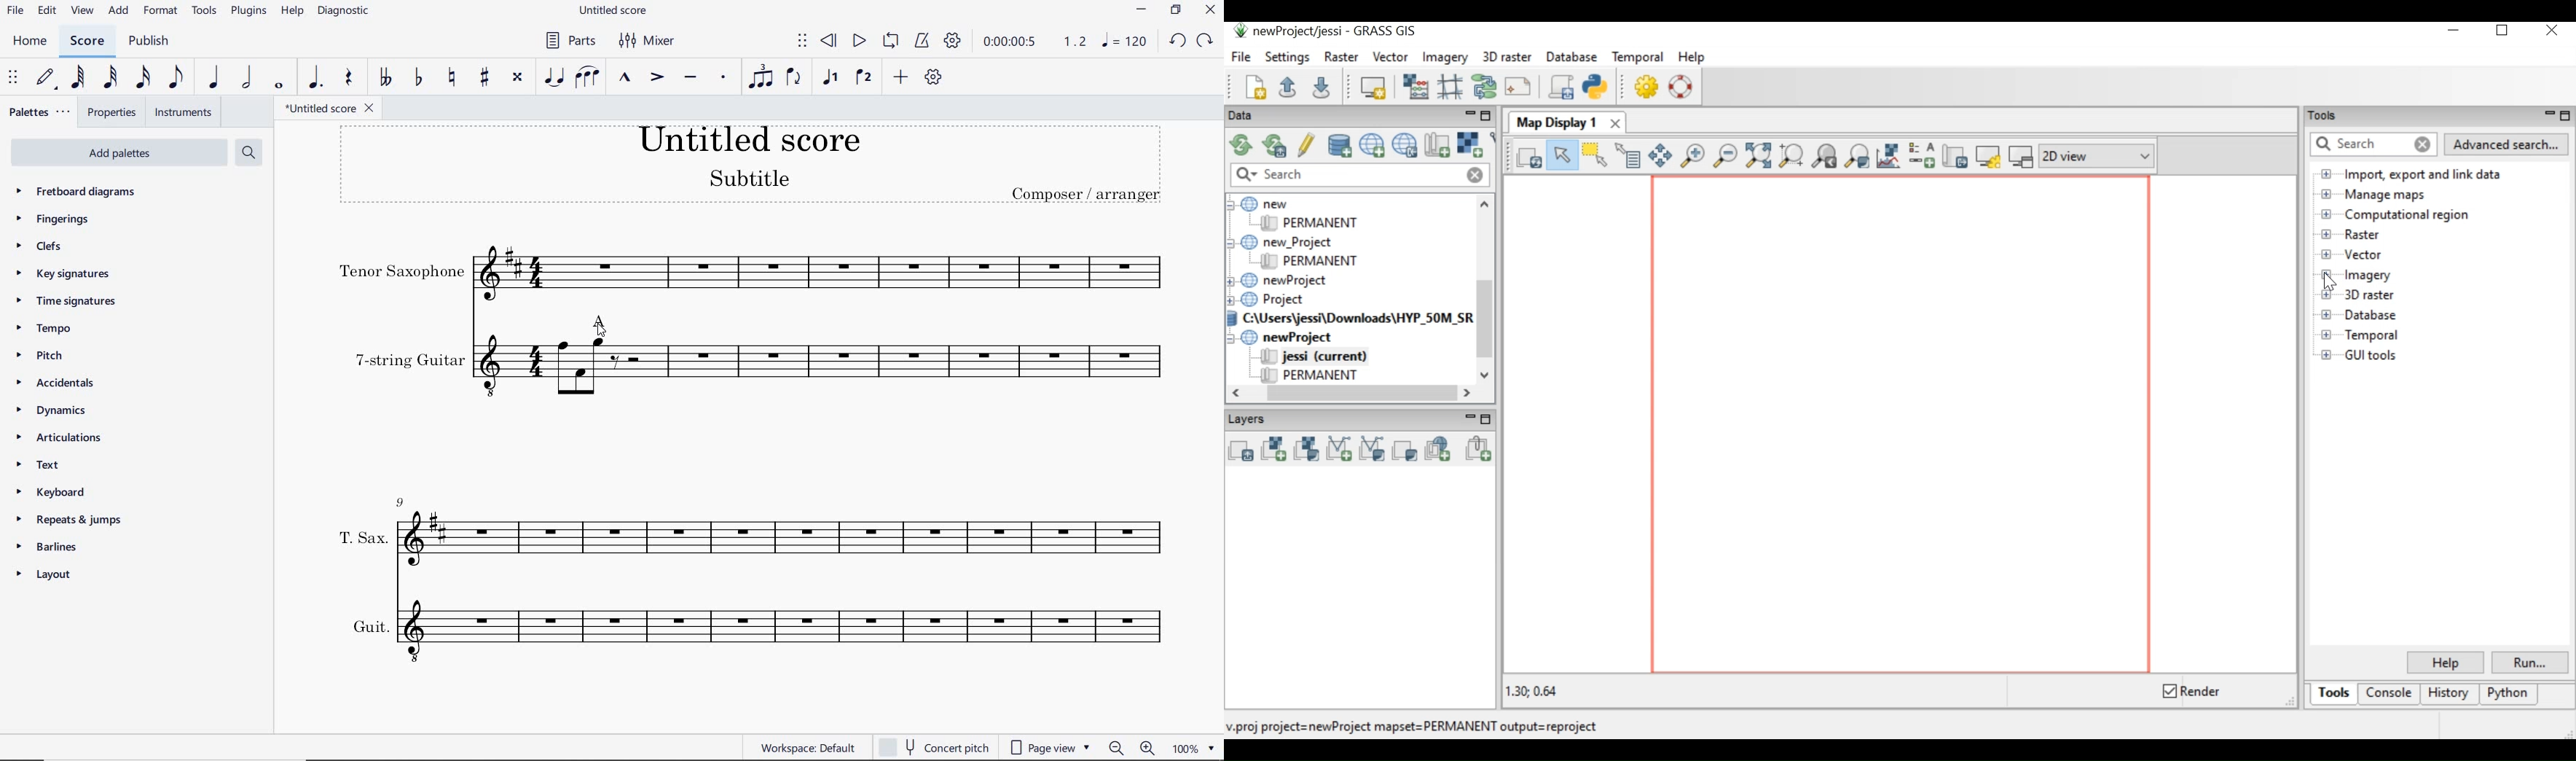  What do you see at coordinates (2353, 235) in the screenshot?
I see `Raster` at bounding box center [2353, 235].